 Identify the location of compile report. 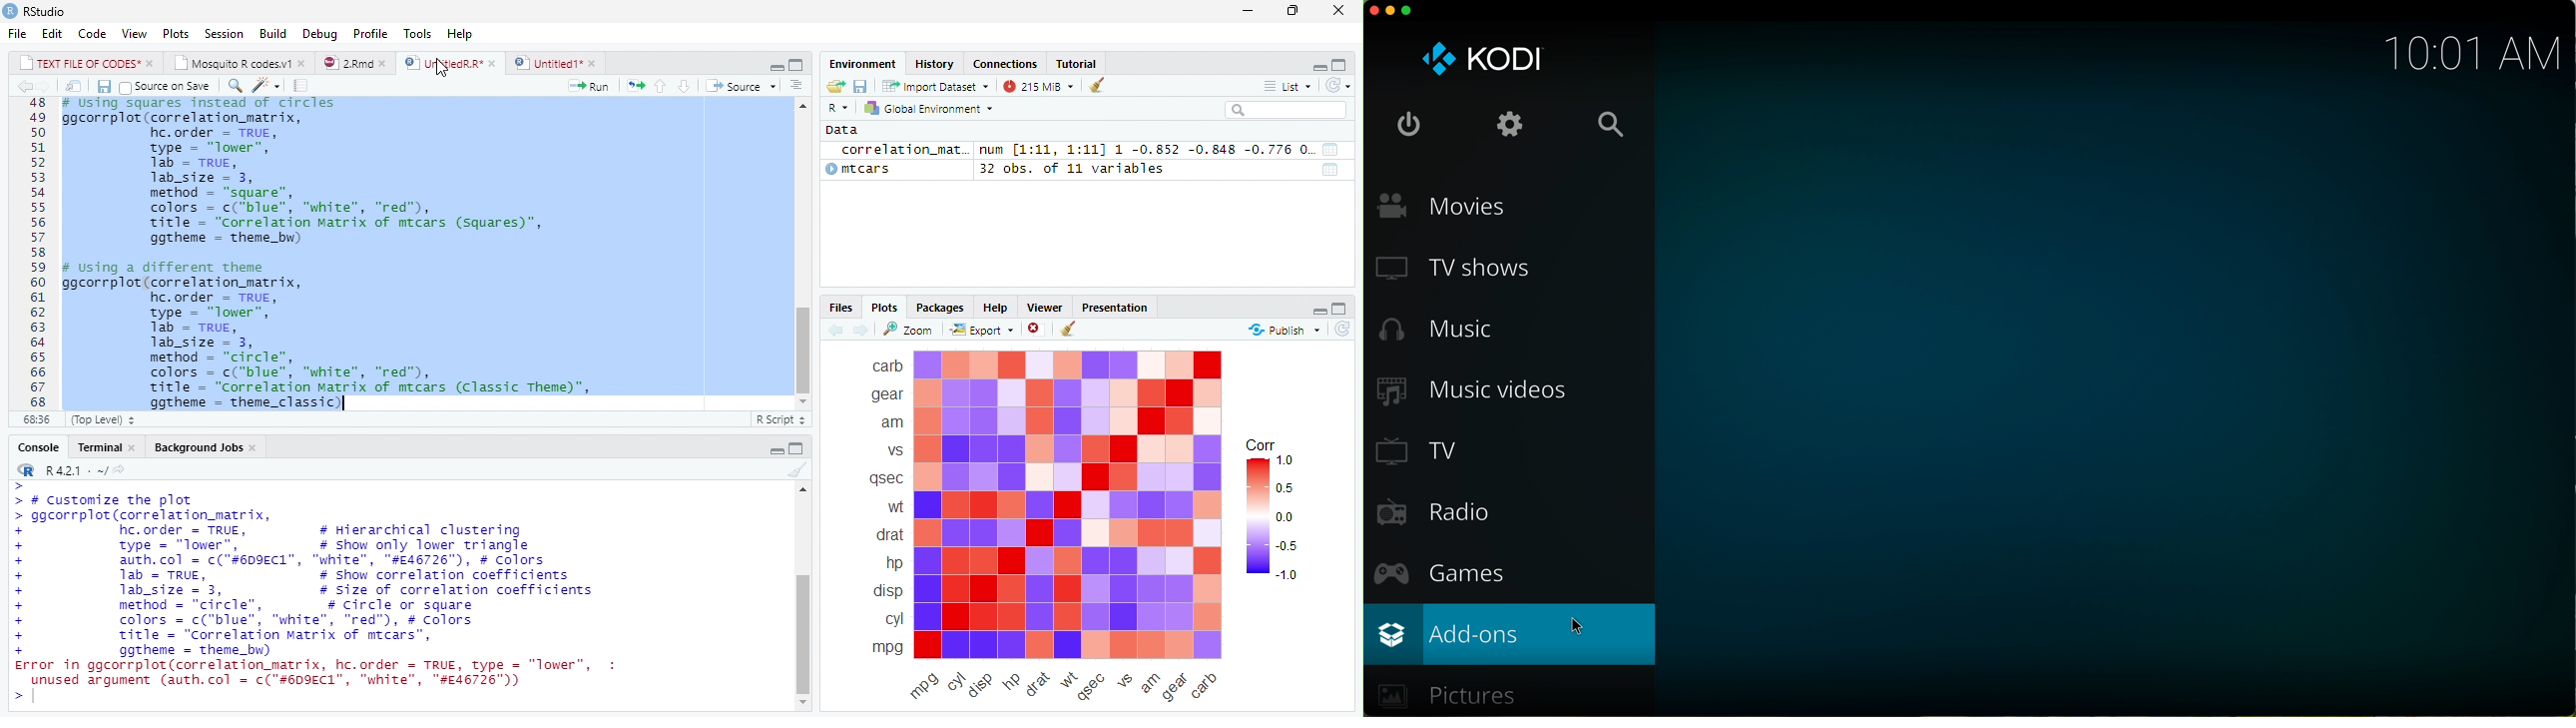
(303, 88).